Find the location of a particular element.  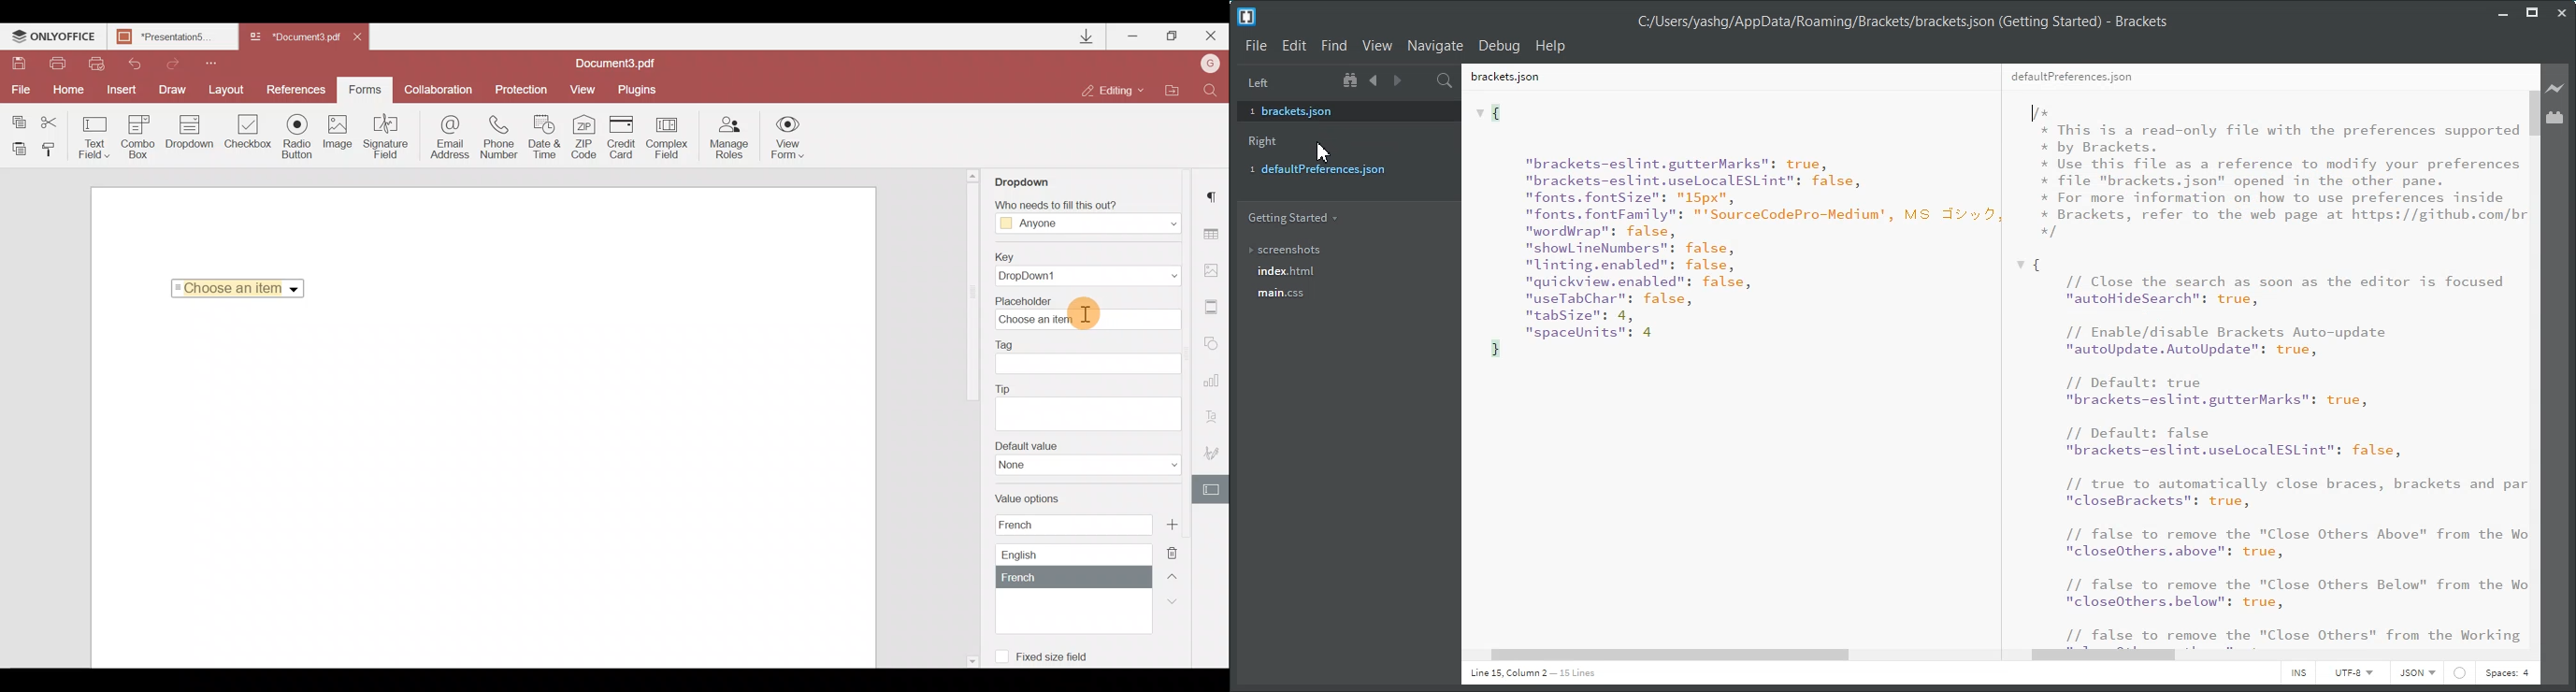

Copy is located at coordinates (18, 119).